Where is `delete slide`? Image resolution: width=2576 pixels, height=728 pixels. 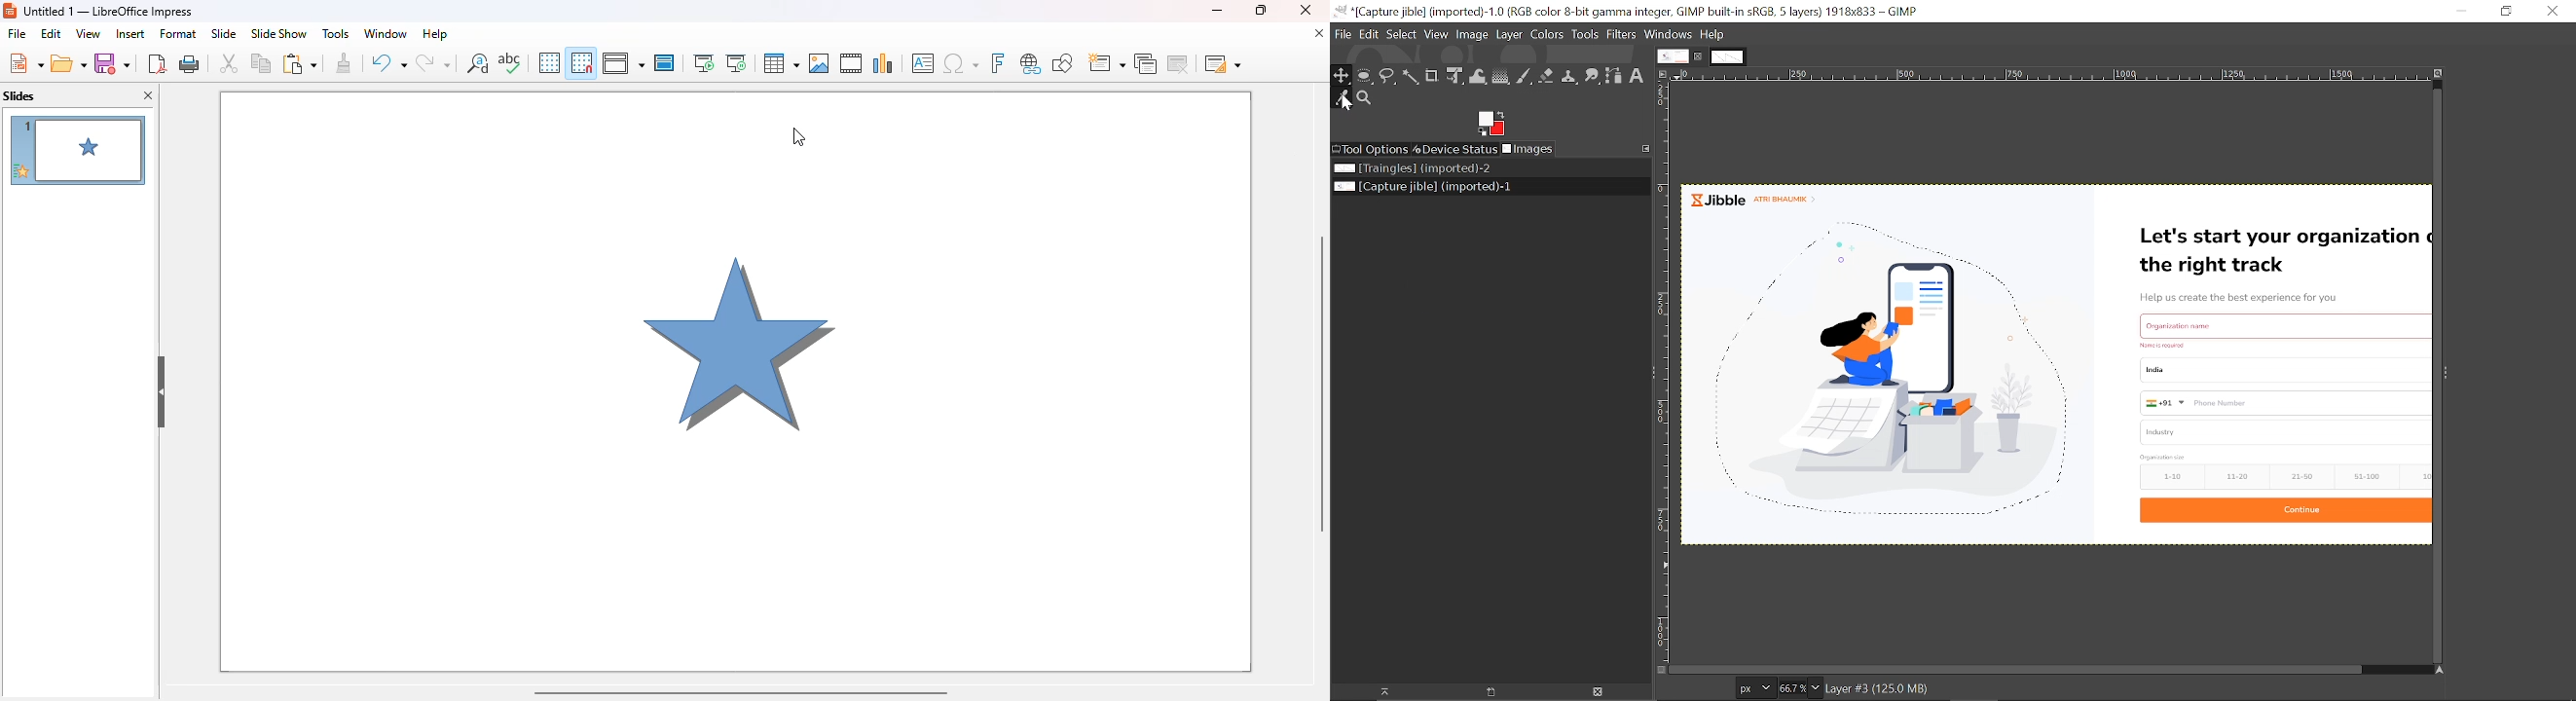
delete slide is located at coordinates (1179, 63).